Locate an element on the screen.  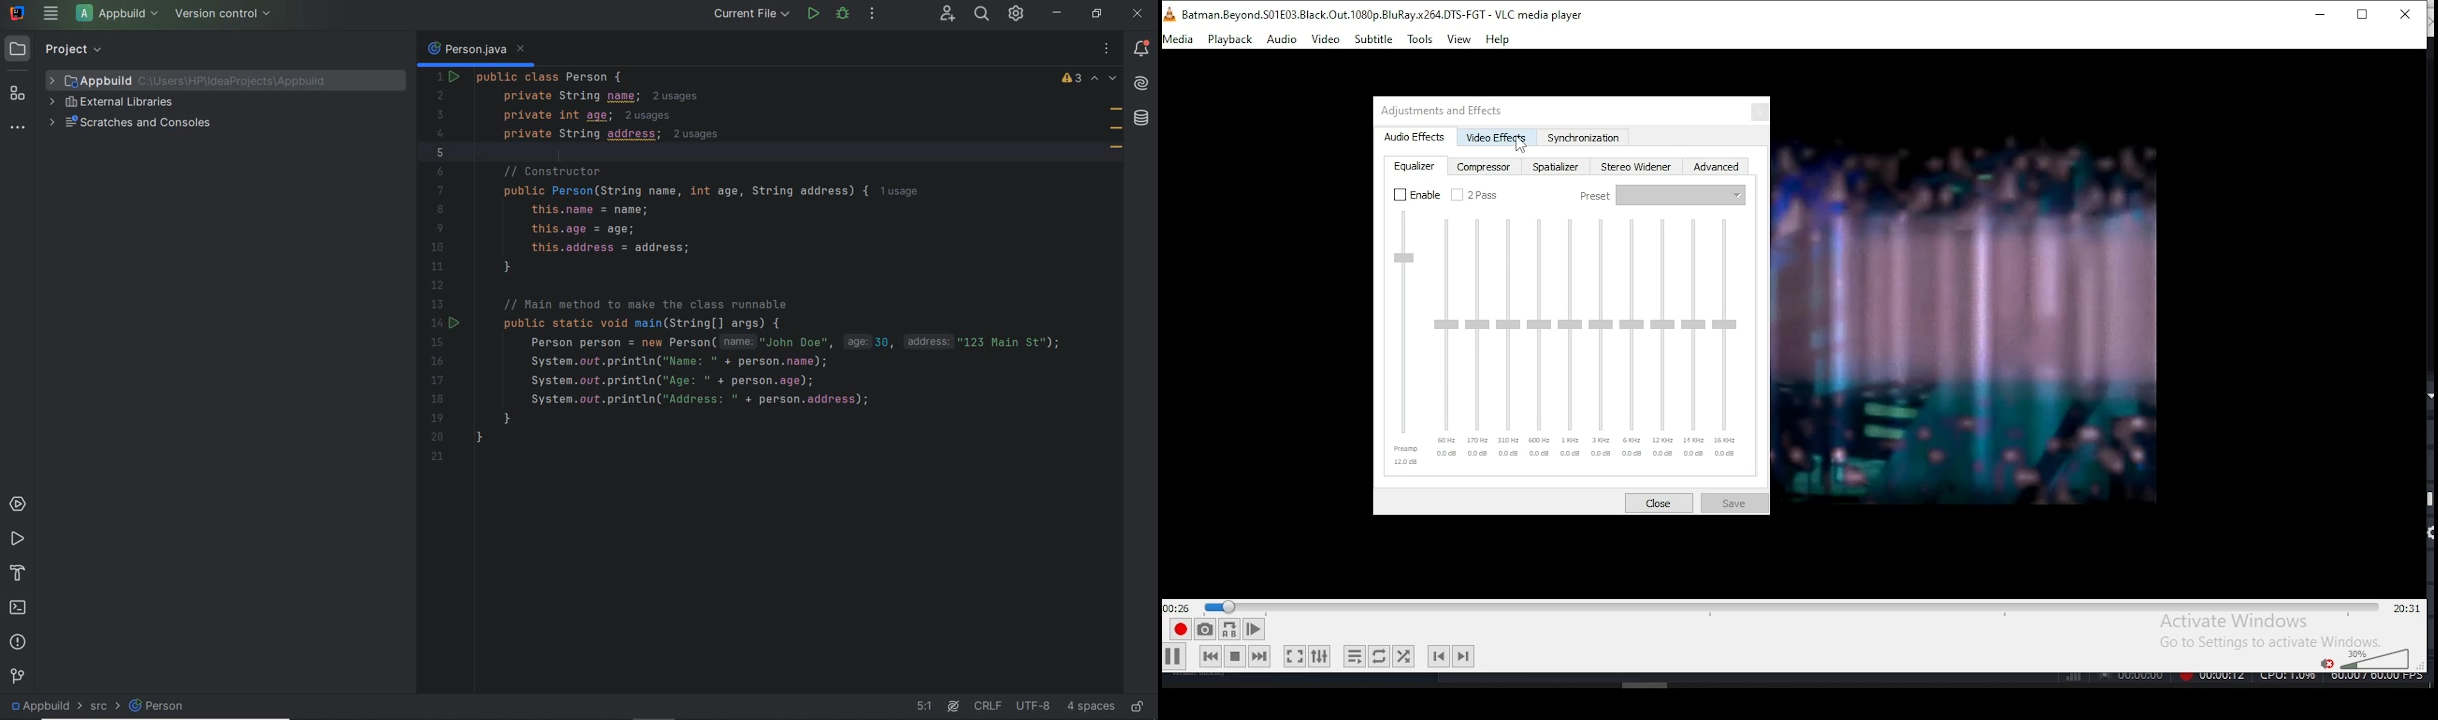
loop between point A and point B continuously. Click to set point A is located at coordinates (1227, 630).